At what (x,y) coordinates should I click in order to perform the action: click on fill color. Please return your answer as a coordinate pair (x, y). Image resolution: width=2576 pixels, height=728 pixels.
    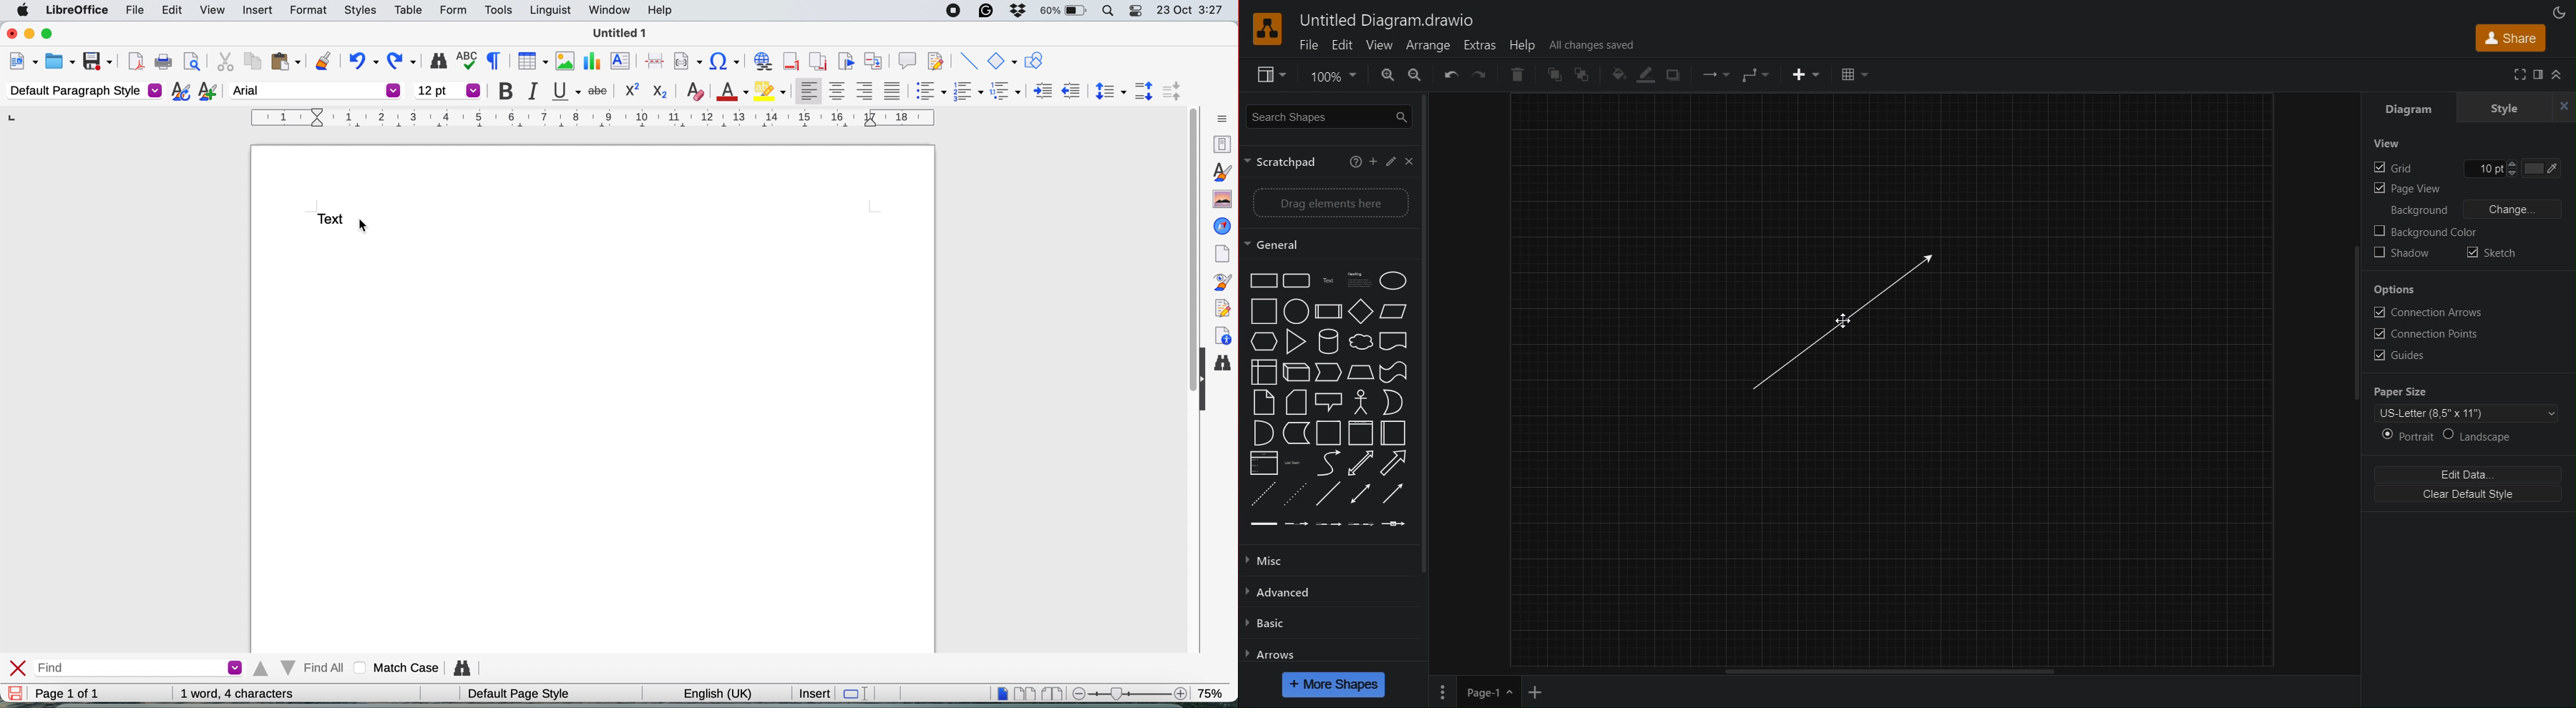
    Looking at the image, I should click on (773, 90).